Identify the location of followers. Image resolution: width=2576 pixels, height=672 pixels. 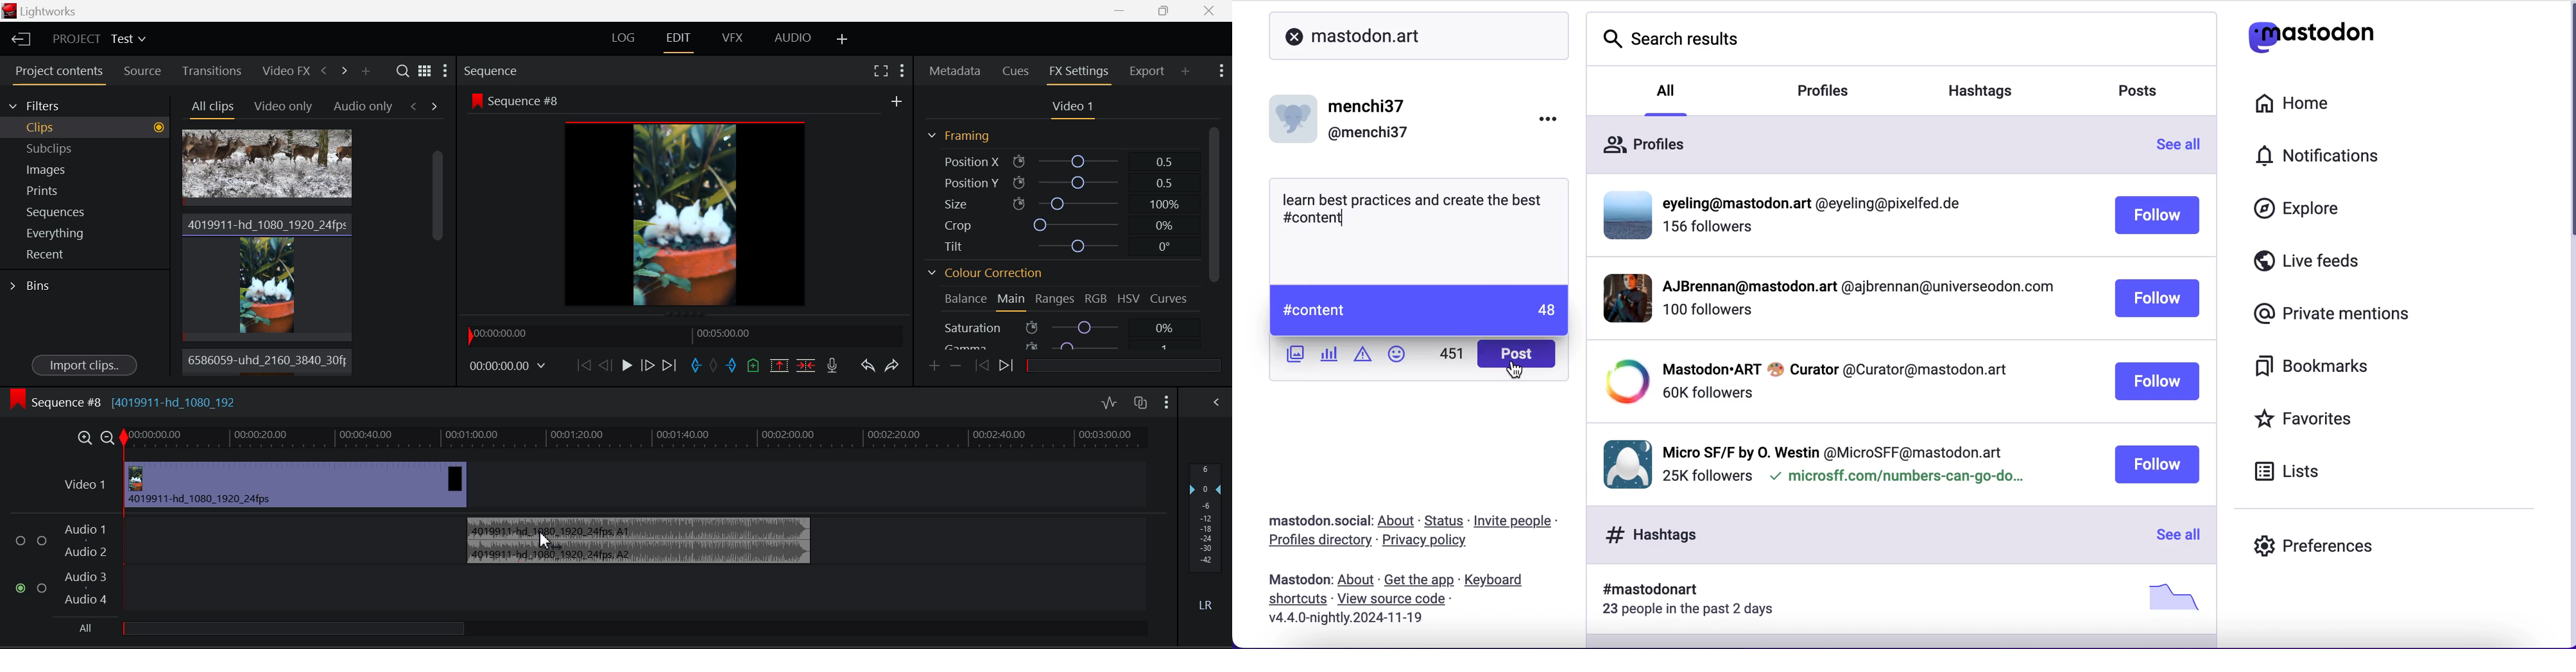
(1707, 393).